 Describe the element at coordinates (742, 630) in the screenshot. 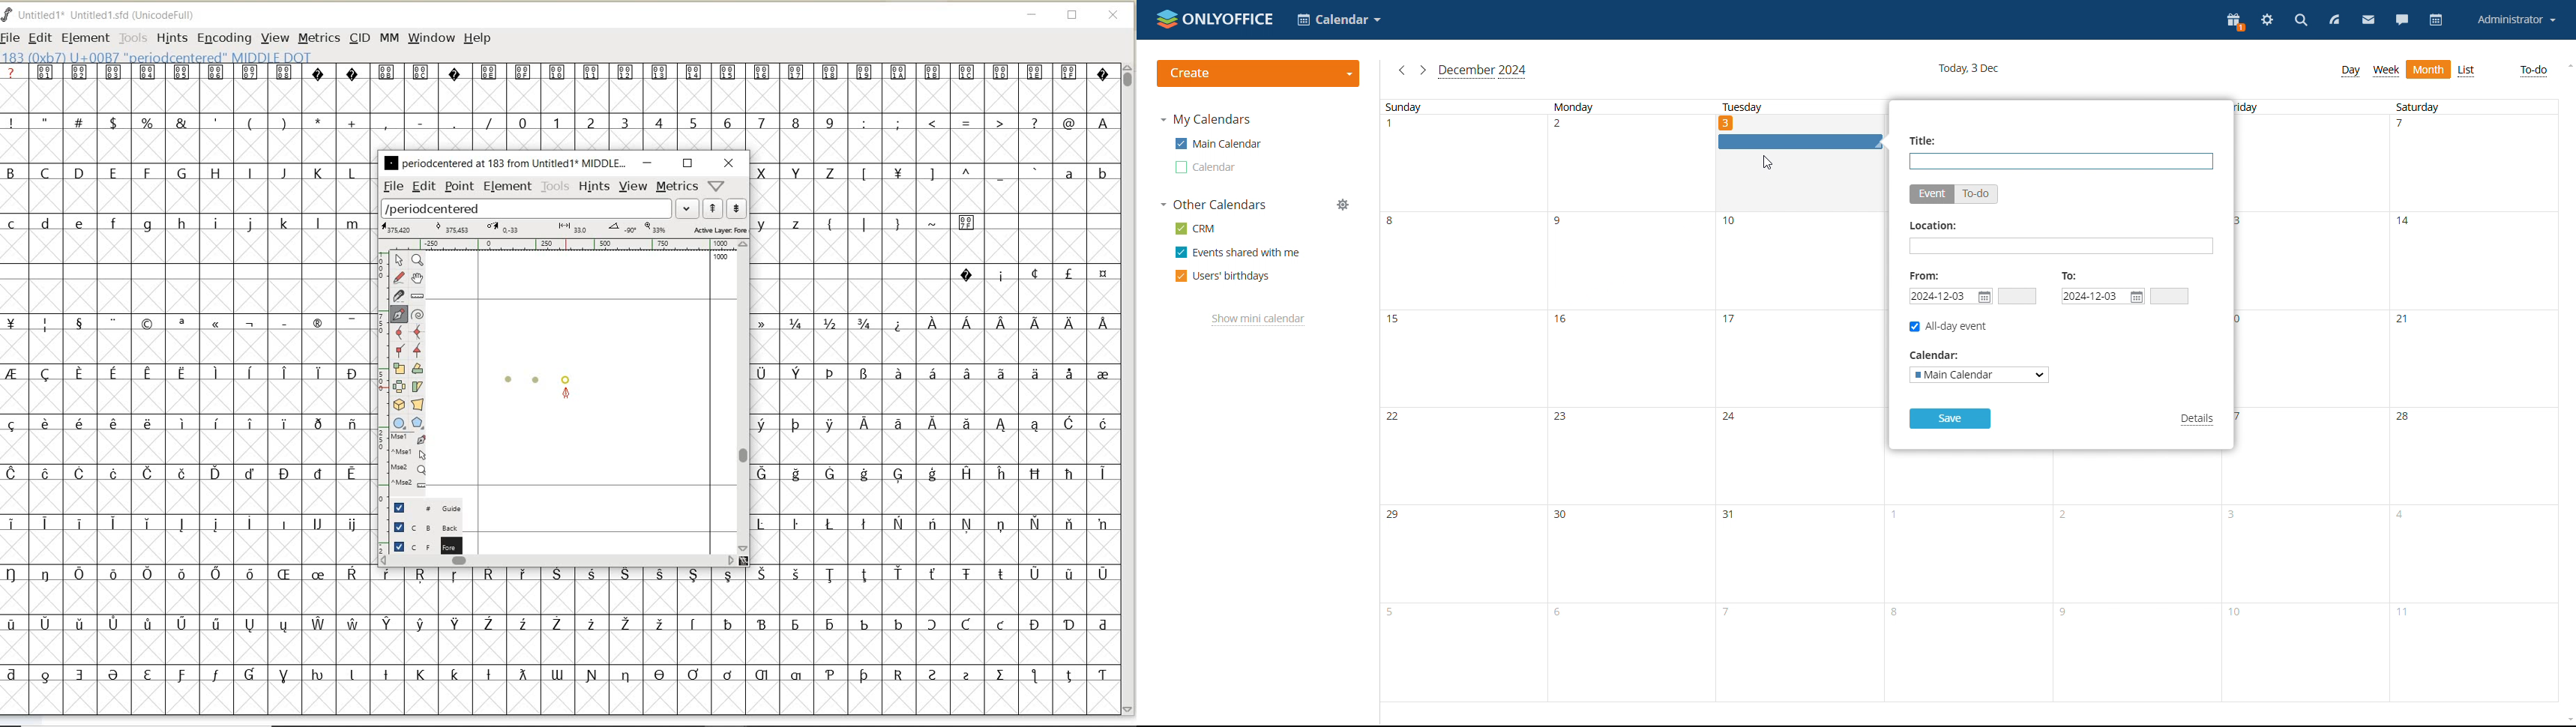

I see `special characters` at that location.